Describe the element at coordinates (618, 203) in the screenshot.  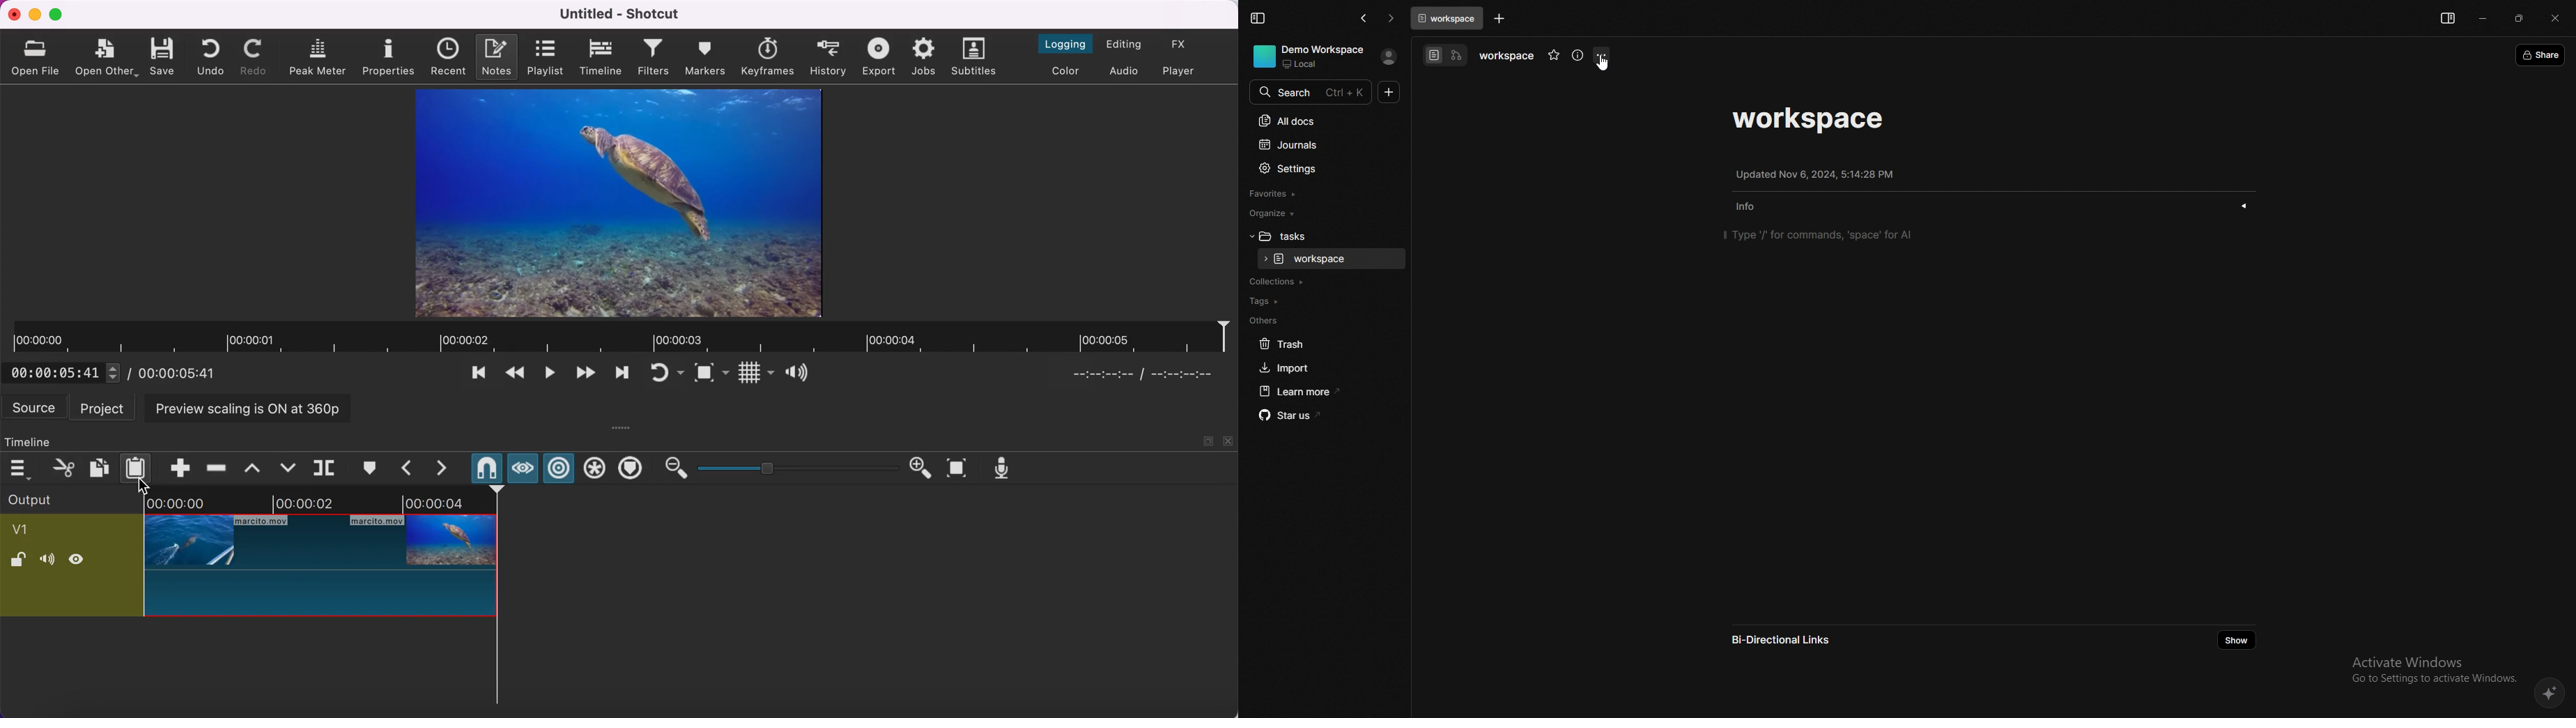
I see `clip` at that location.